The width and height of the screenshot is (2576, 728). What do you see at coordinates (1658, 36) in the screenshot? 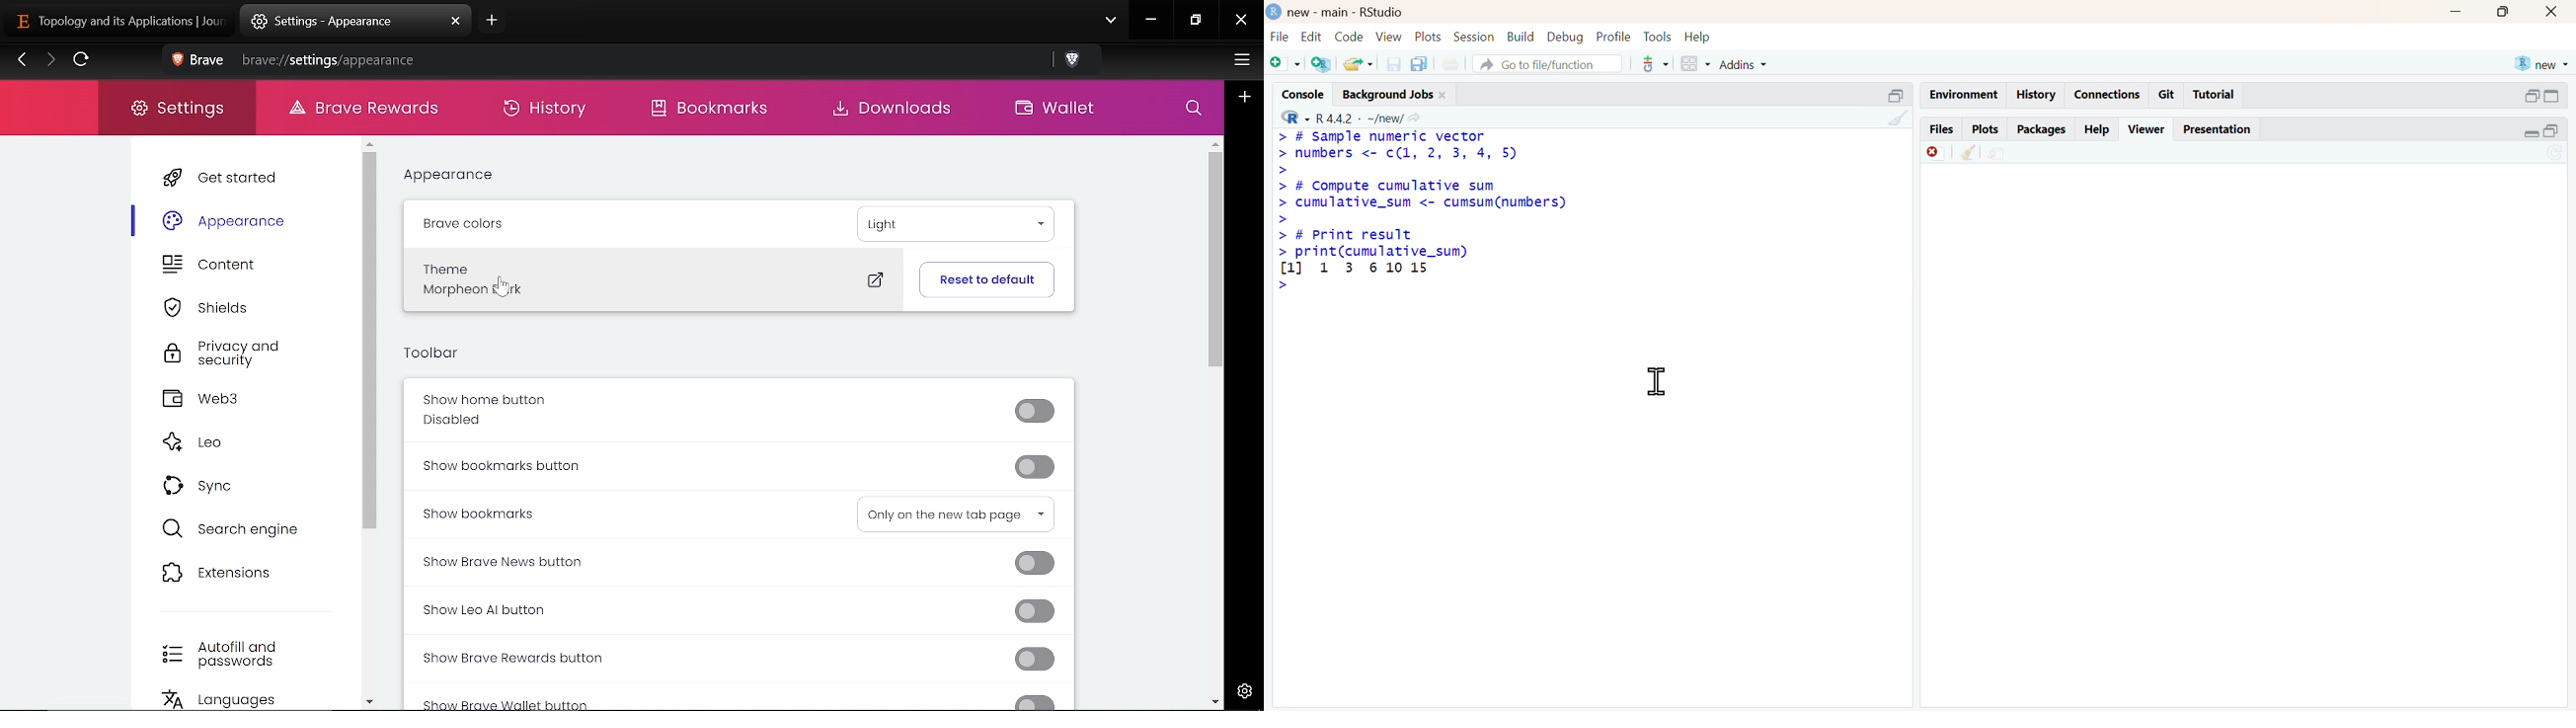
I see `tools` at bounding box center [1658, 36].